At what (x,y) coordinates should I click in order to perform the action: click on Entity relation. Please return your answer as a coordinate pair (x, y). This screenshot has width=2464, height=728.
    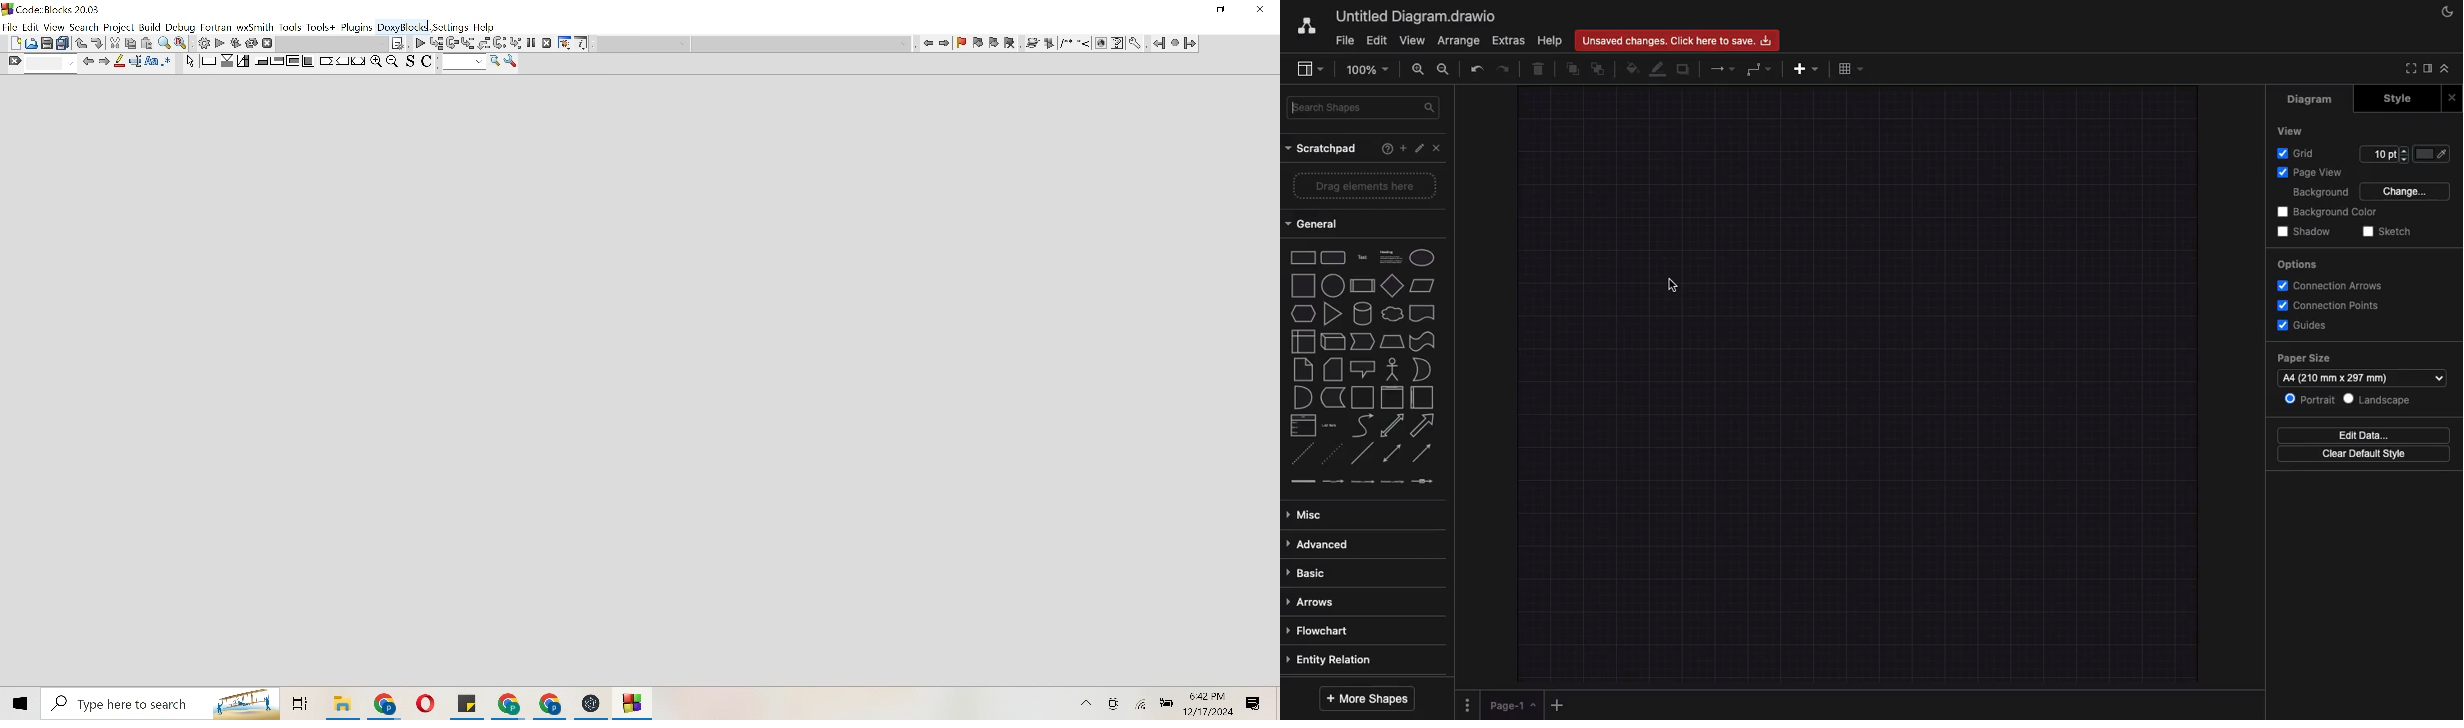
    Looking at the image, I should click on (1334, 660).